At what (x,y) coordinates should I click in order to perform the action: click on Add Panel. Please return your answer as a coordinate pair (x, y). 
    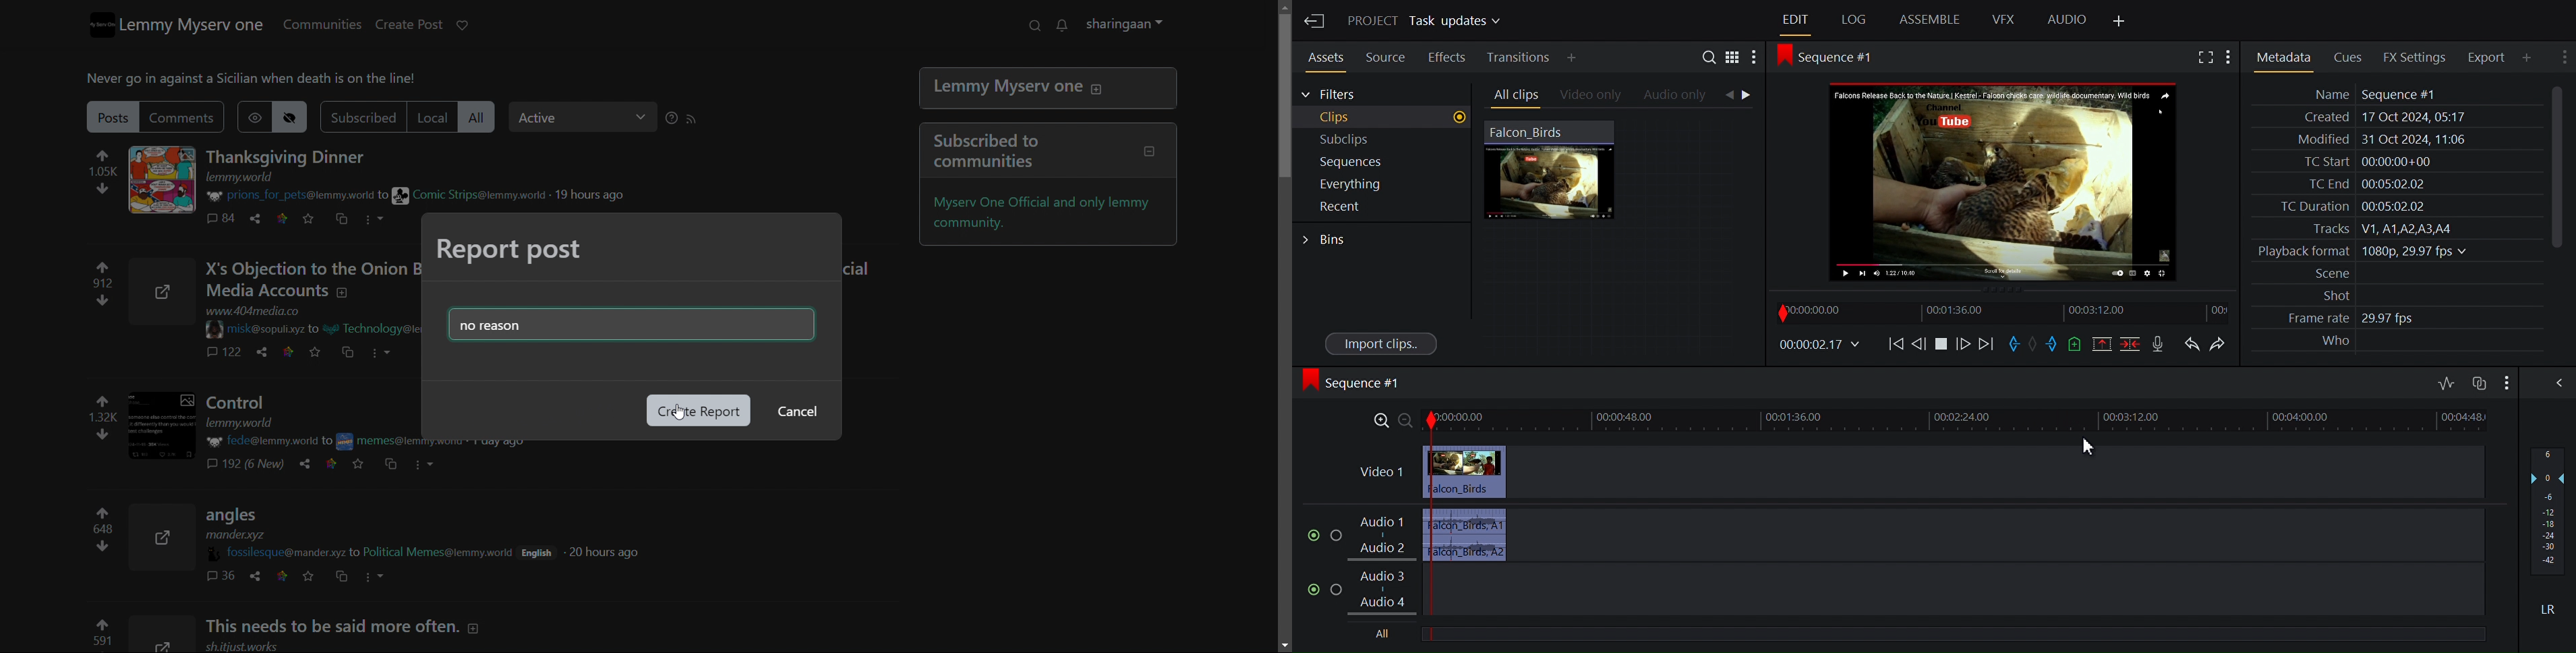
    Looking at the image, I should click on (1572, 57).